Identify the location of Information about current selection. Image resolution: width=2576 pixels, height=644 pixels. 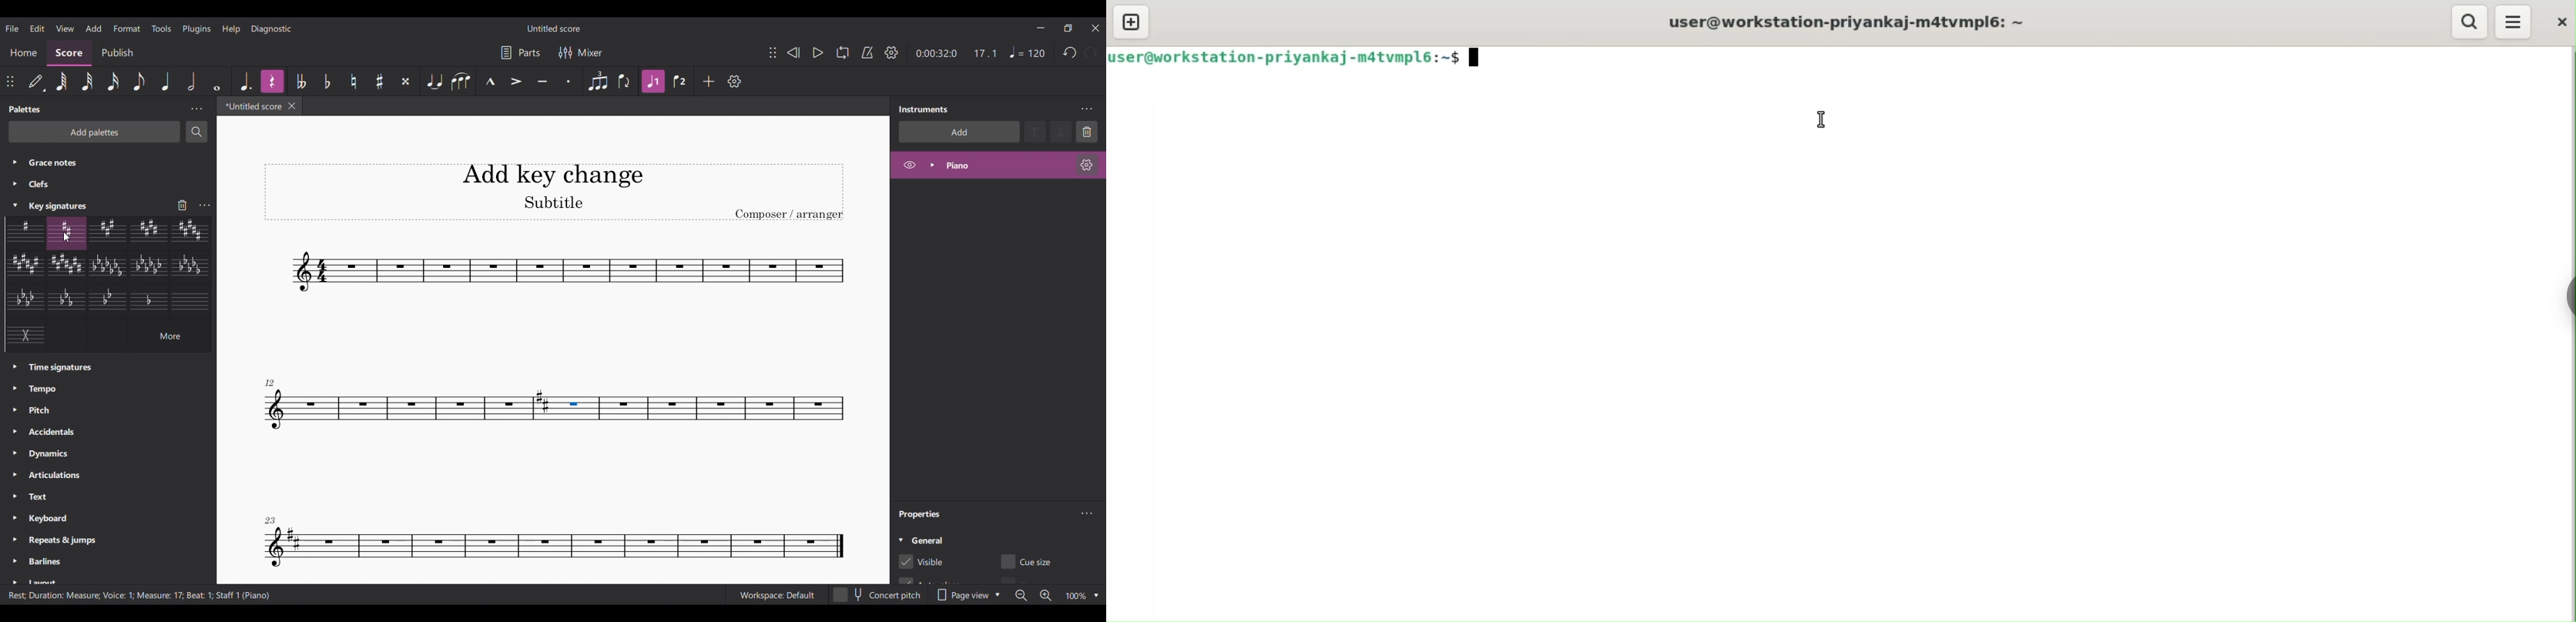
(141, 595).